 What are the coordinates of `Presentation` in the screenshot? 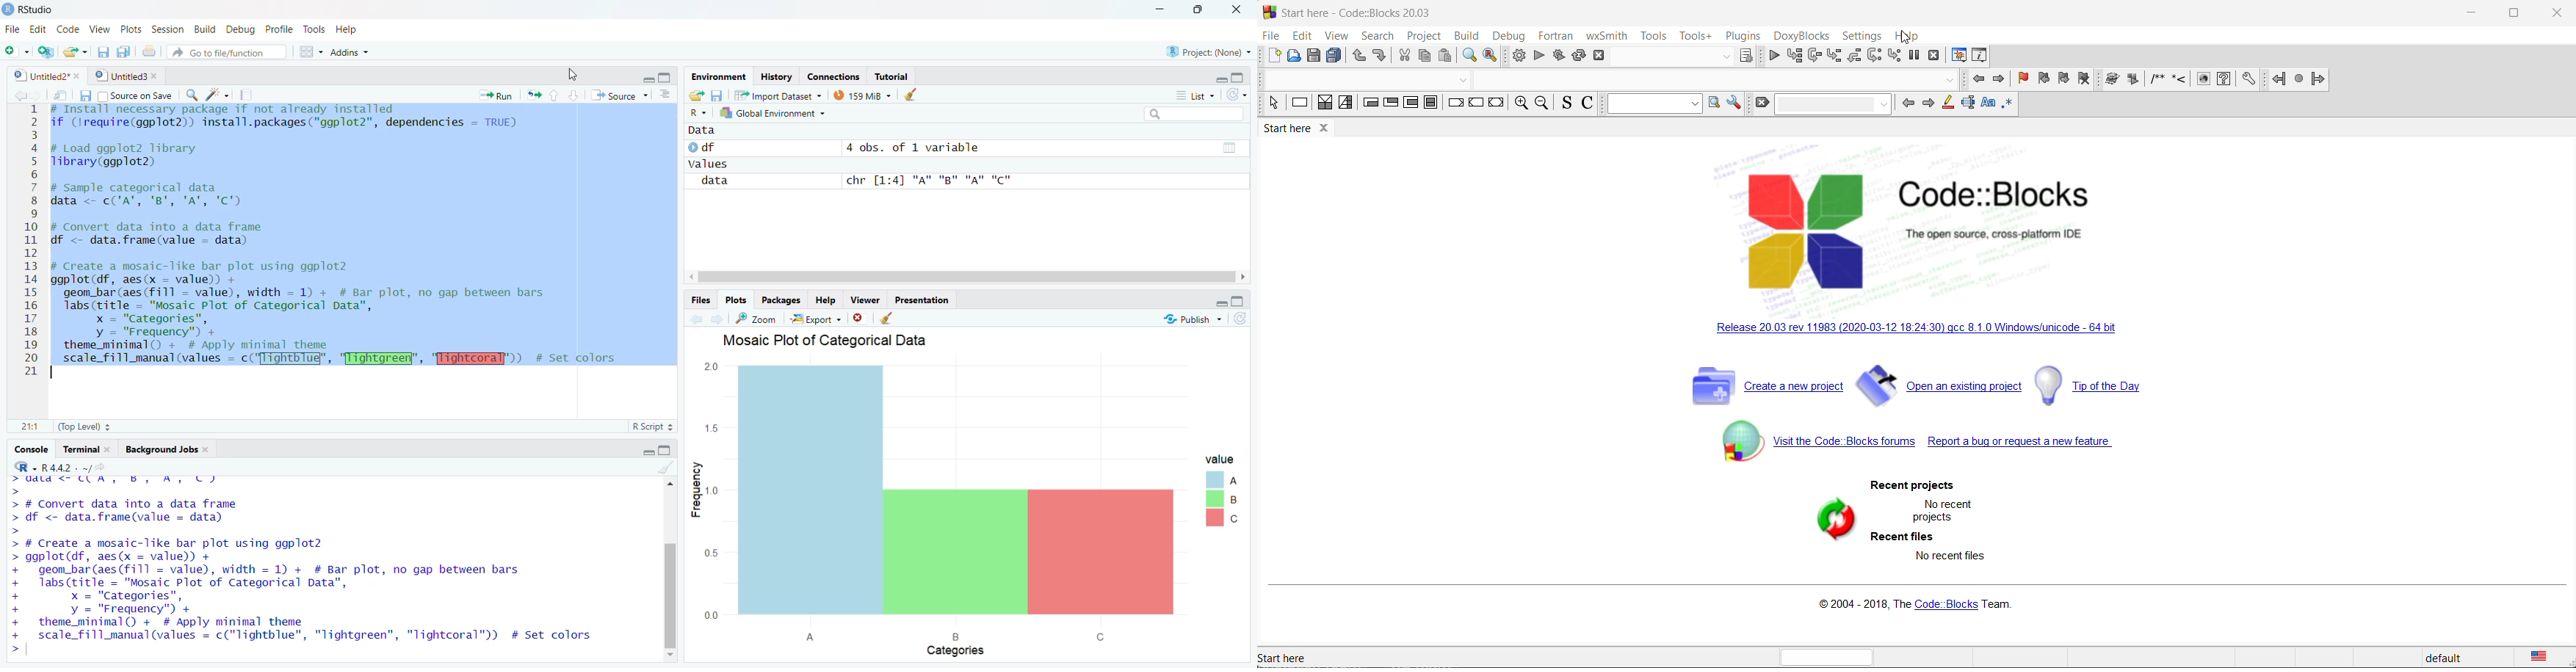 It's located at (921, 301).